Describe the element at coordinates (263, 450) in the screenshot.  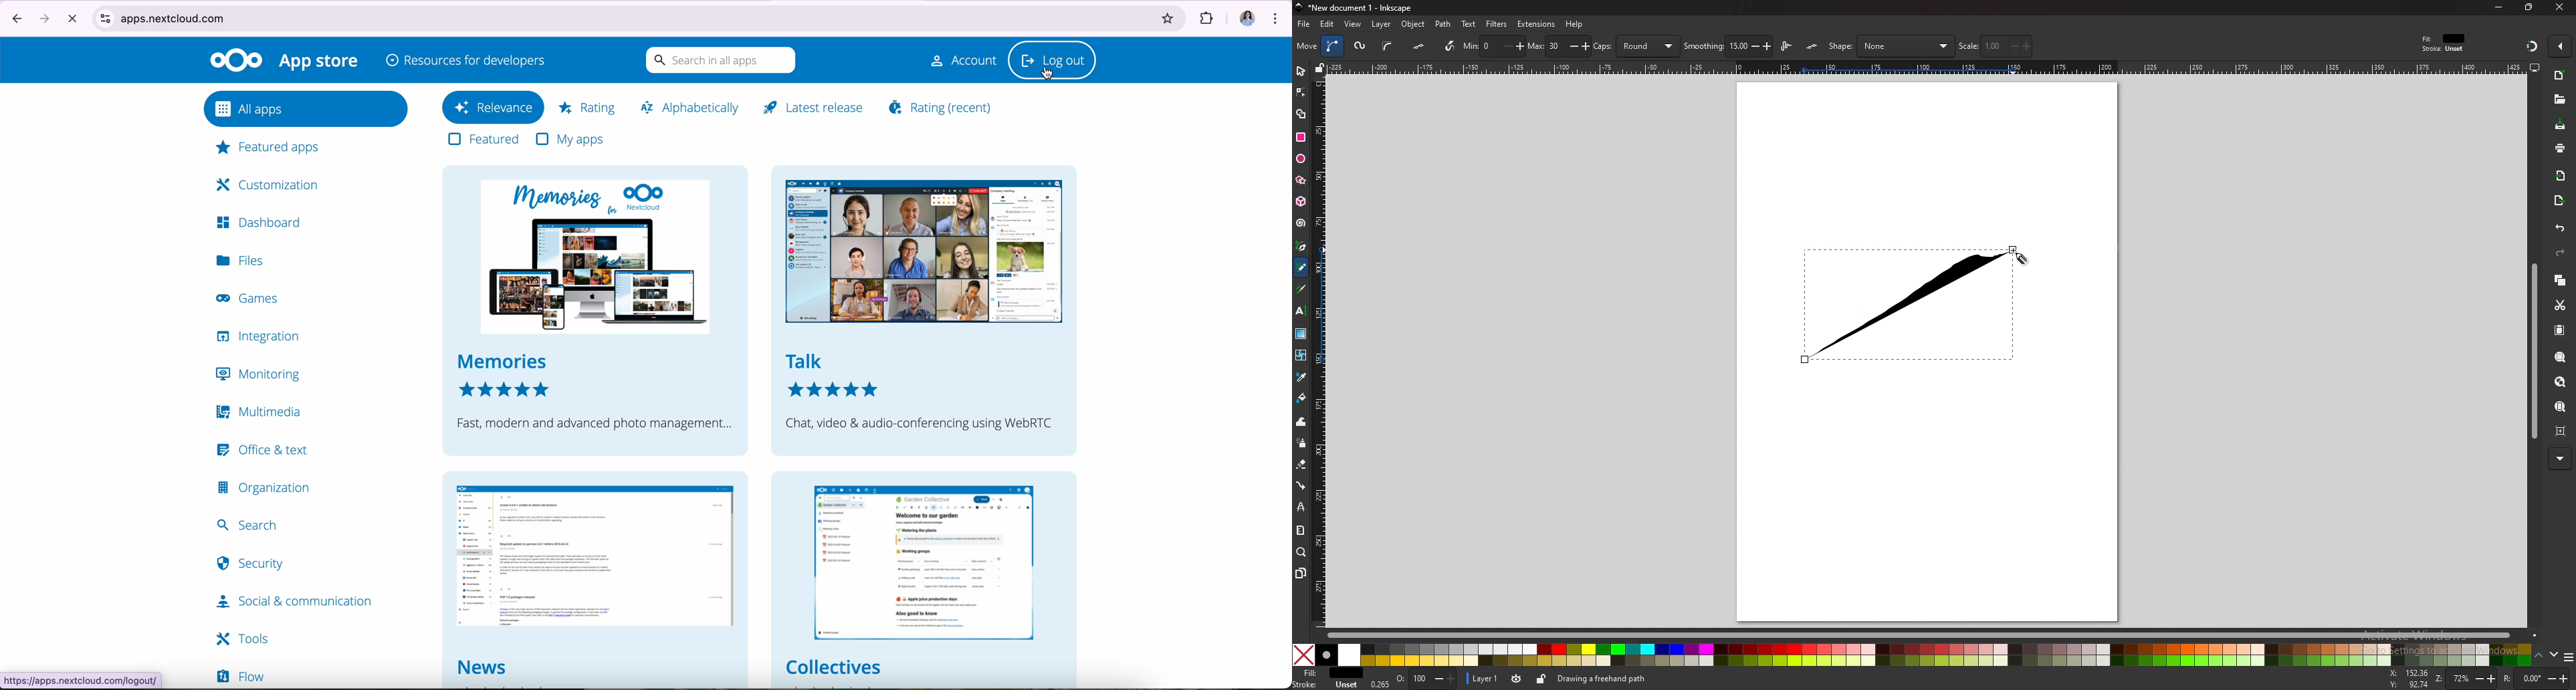
I see `office & text` at that location.